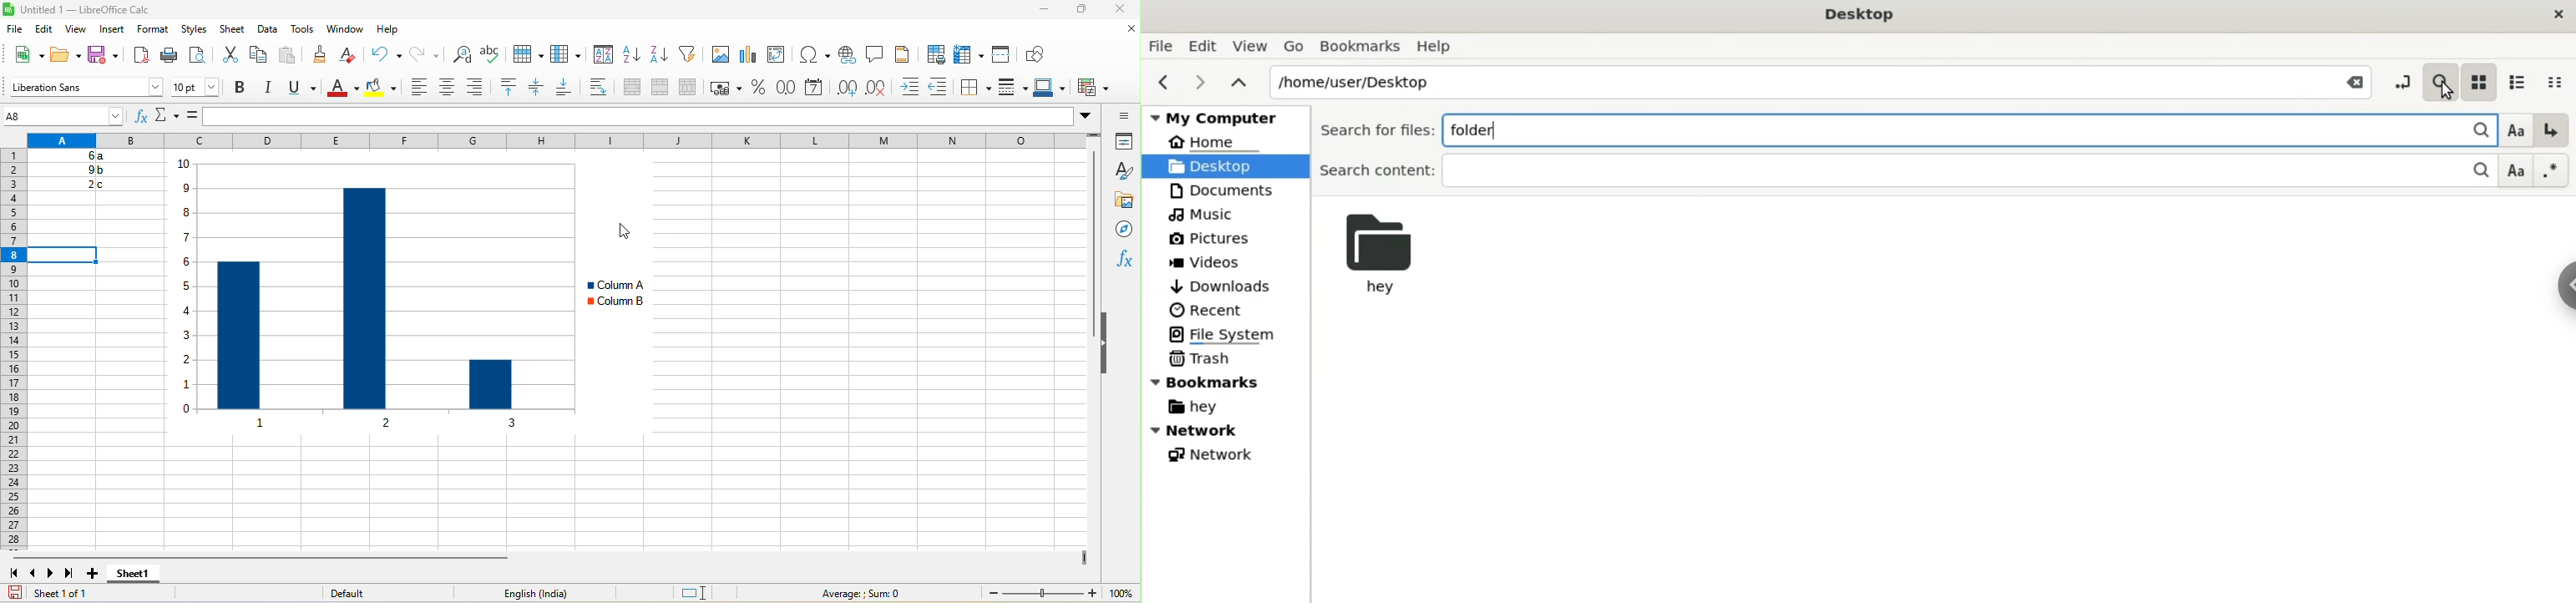 The width and height of the screenshot is (2576, 616). I want to click on sheet, so click(231, 27).